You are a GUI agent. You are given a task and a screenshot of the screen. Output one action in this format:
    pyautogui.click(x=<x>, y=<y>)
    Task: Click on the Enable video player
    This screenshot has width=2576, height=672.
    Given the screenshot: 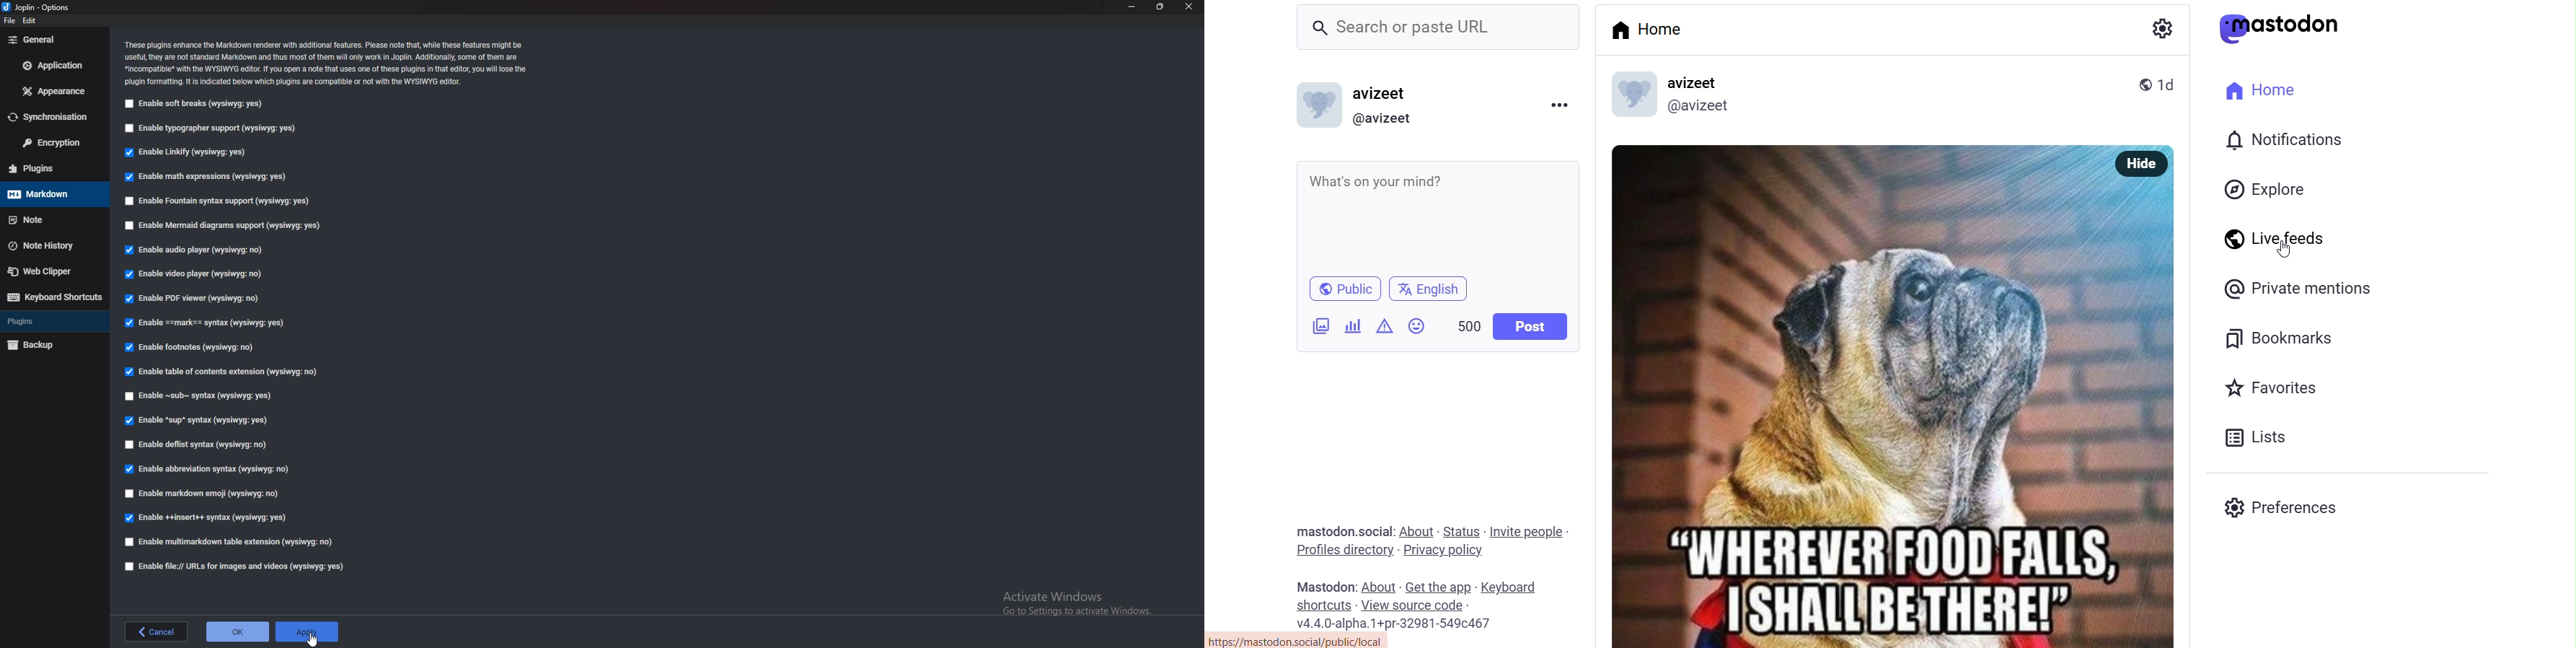 What is the action you would take?
    pyautogui.click(x=194, y=276)
    